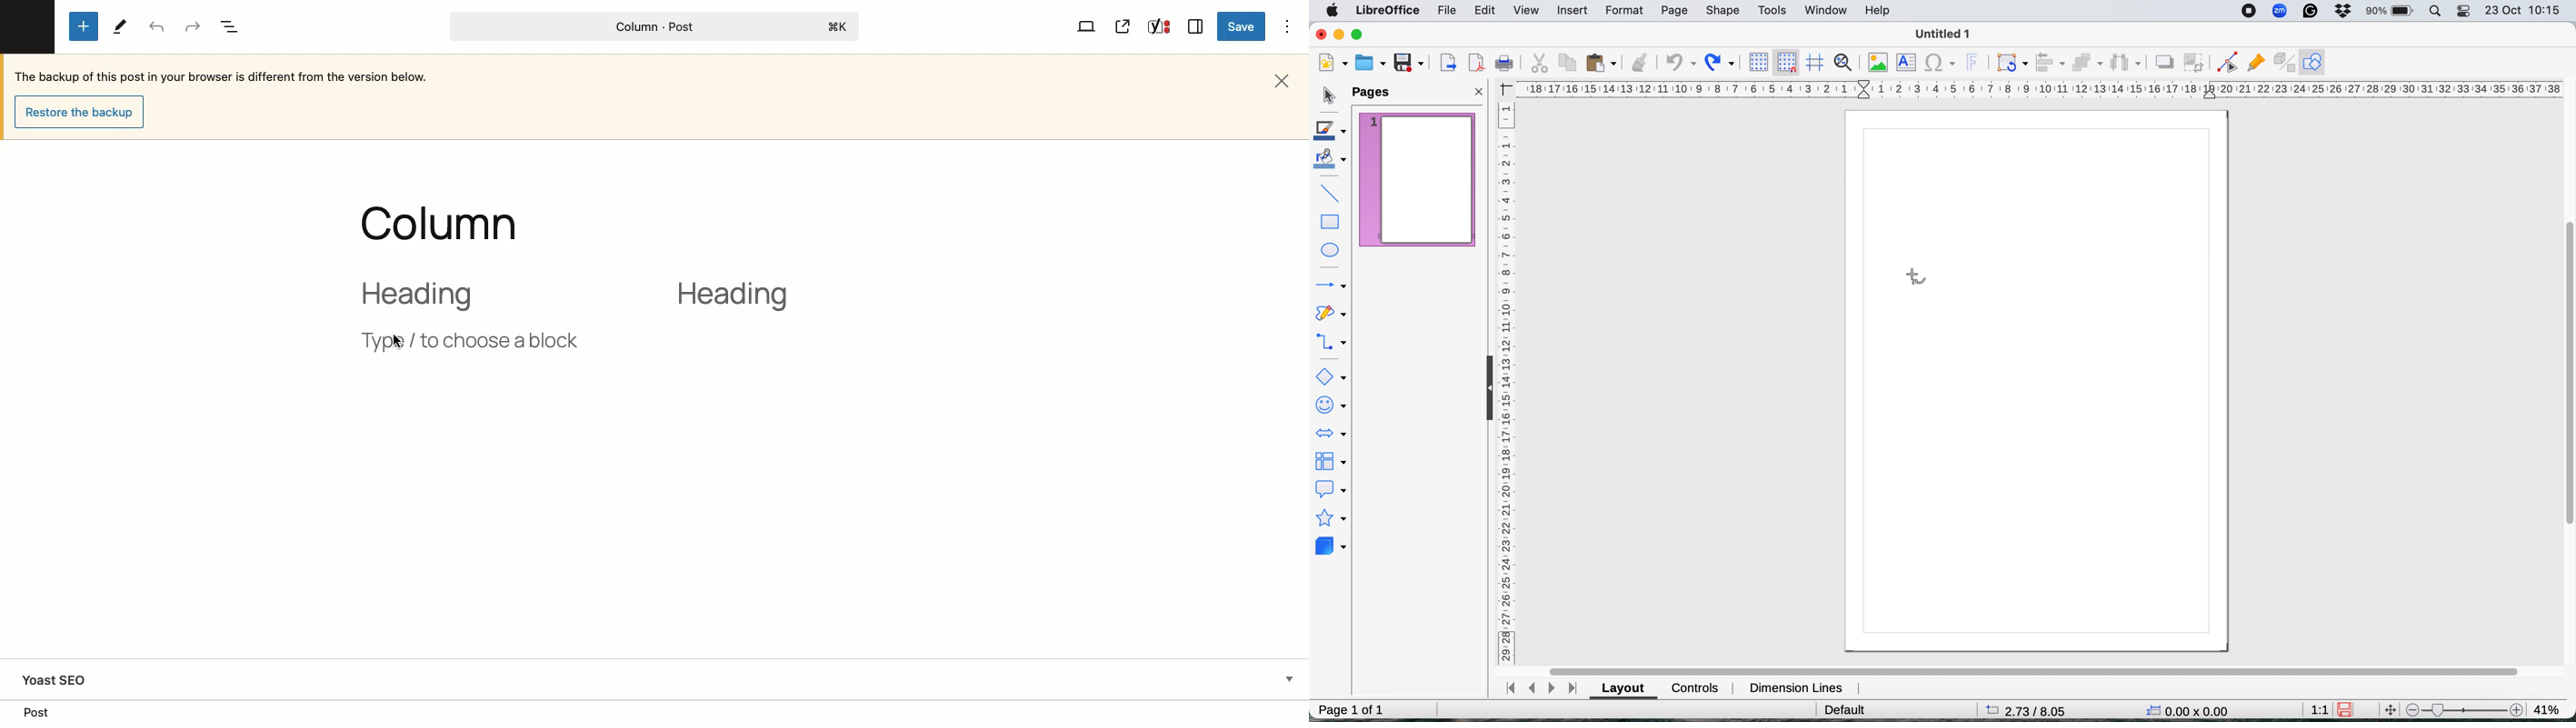 The width and height of the screenshot is (2576, 728). I want to click on view, so click(1527, 10).